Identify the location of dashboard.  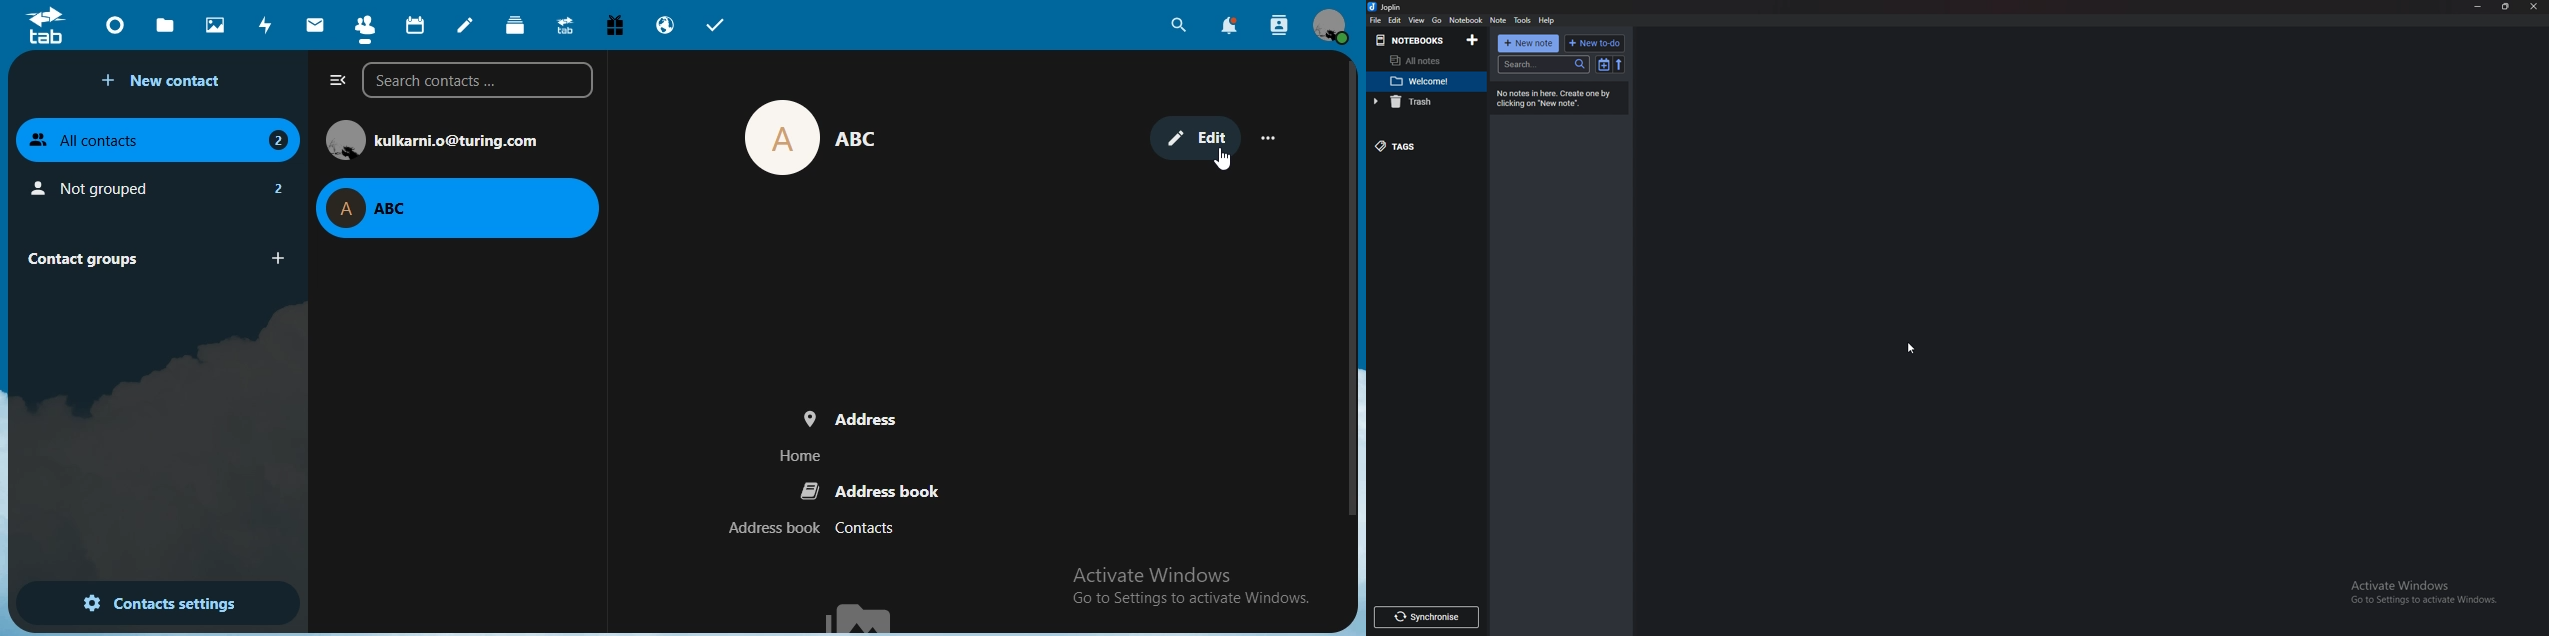
(114, 24).